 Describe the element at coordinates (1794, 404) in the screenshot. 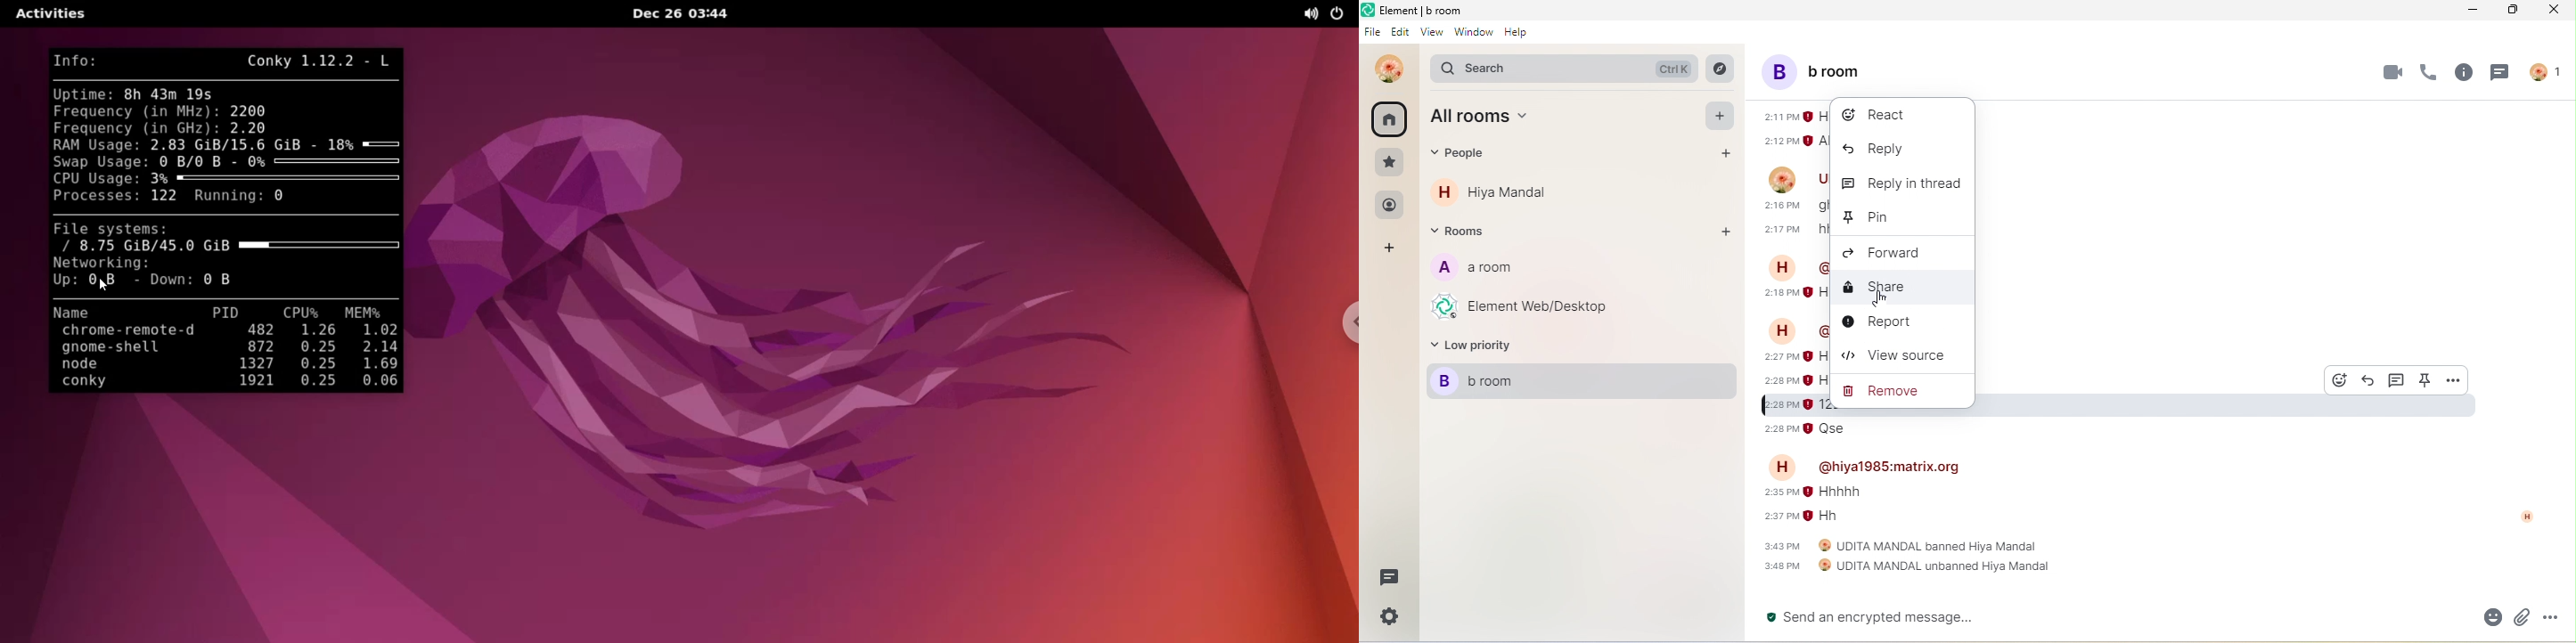

I see `2:28 pm 122` at that location.